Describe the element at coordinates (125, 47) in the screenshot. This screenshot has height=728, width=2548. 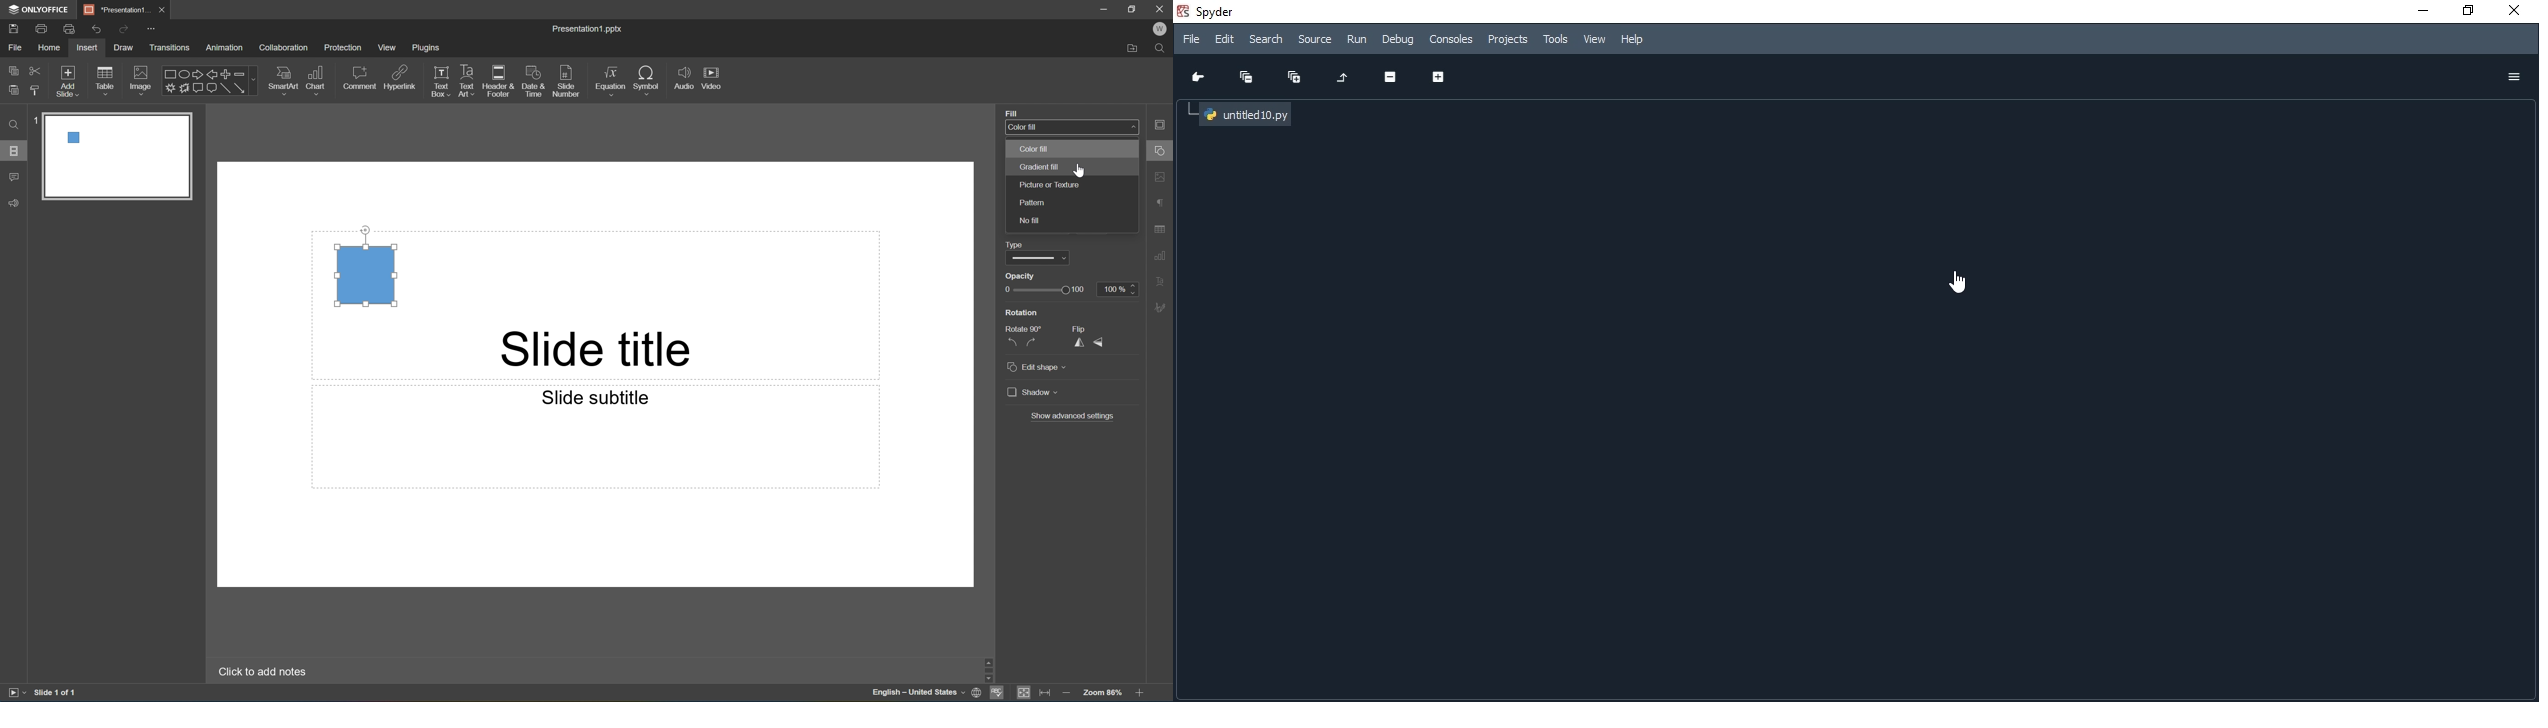
I see `Draw` at that location.